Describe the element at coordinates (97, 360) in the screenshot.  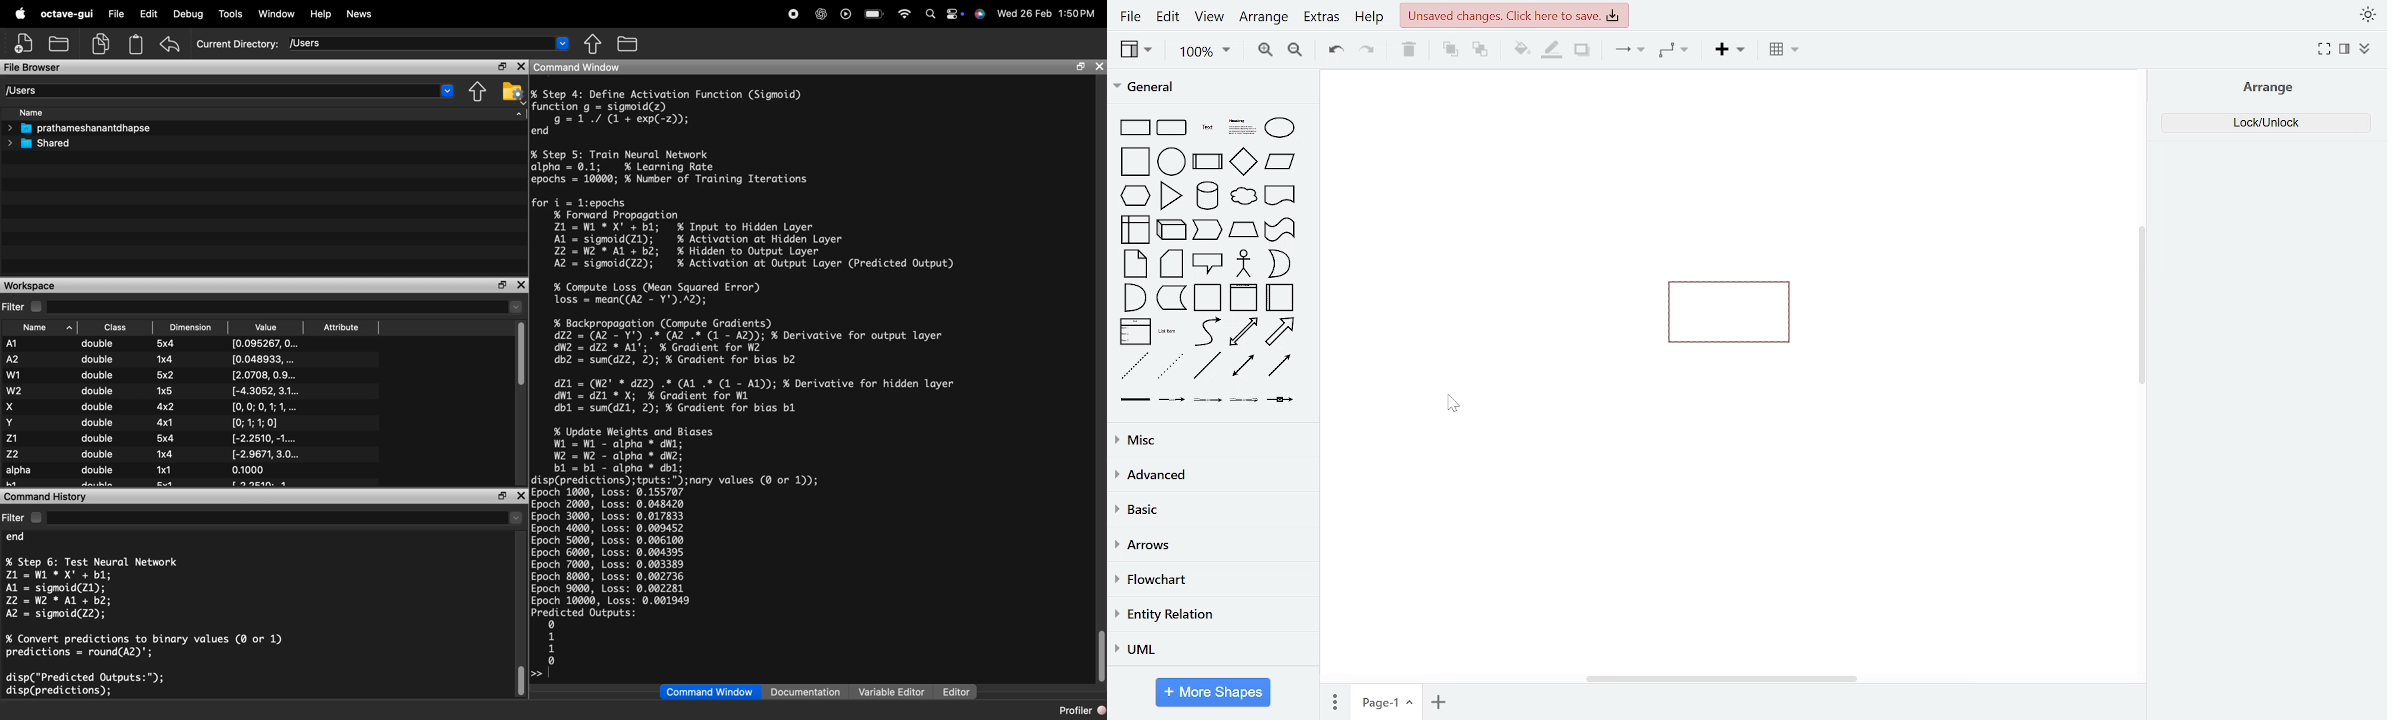
I see `double` at that location.